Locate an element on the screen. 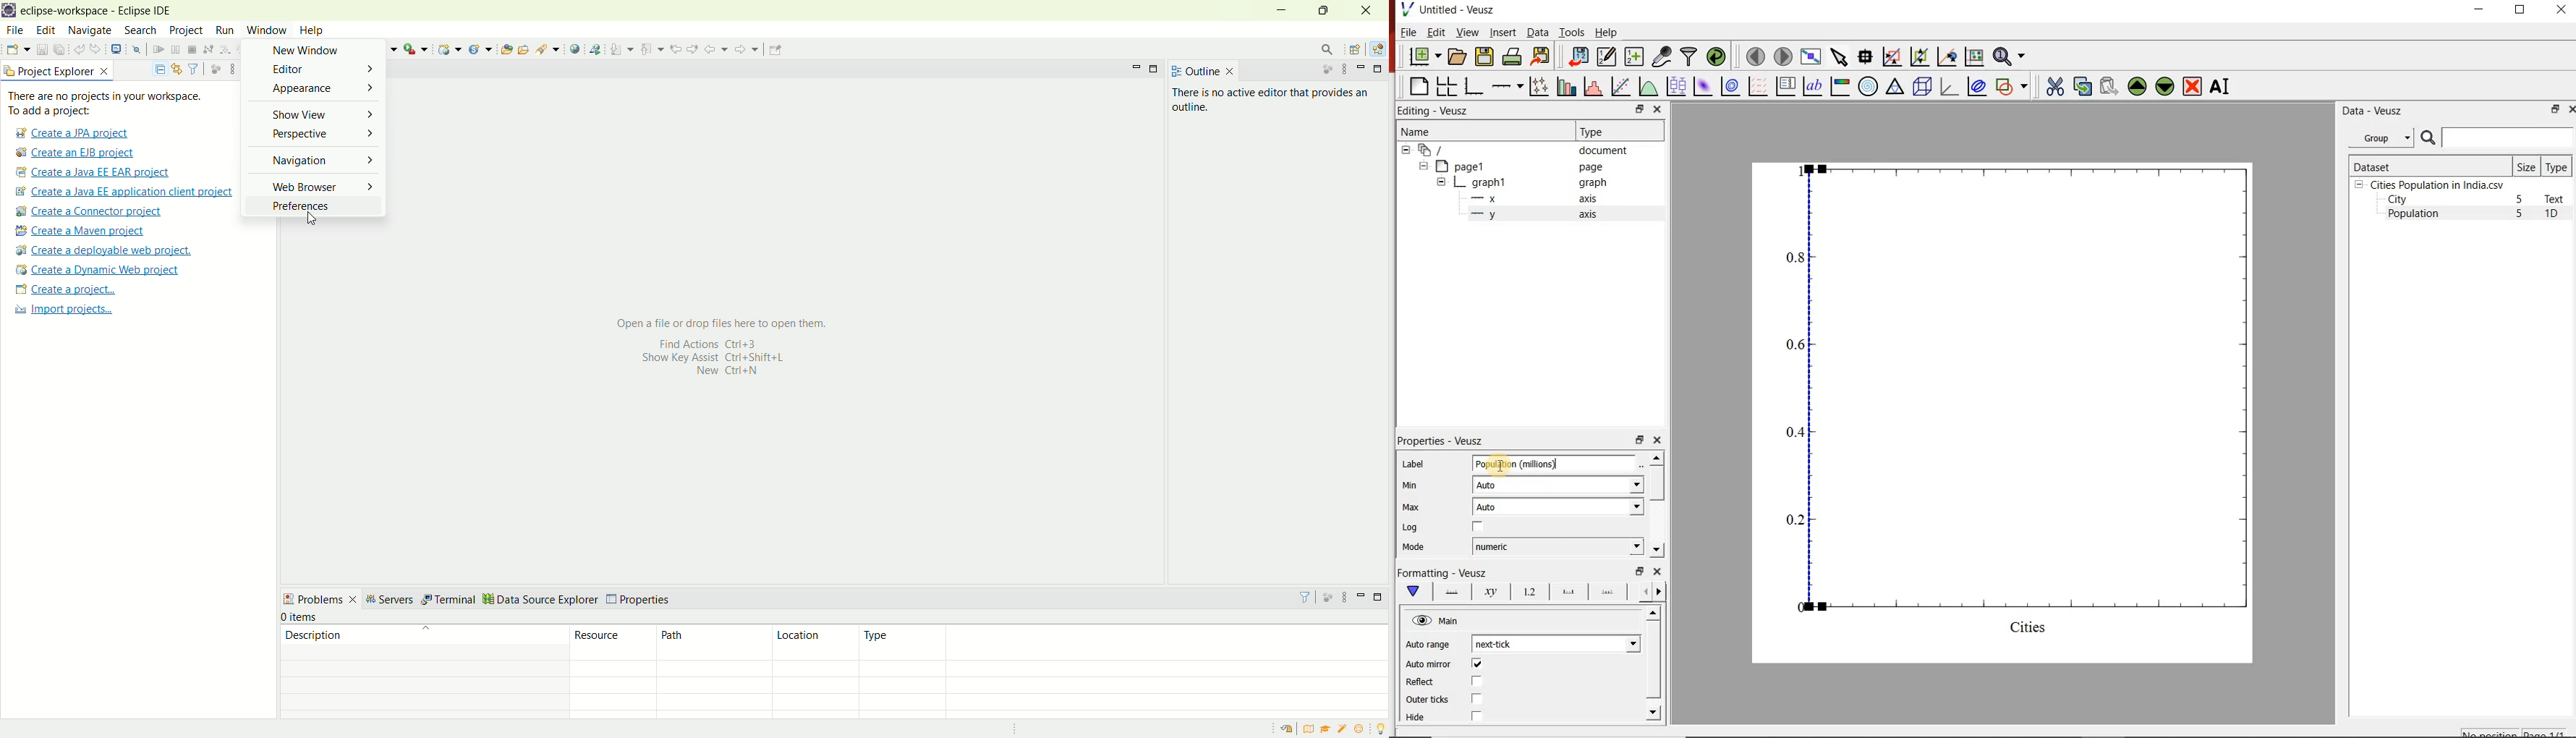 This screenshot has width=2576, height=756. save all is located at coordinates (60, 50).